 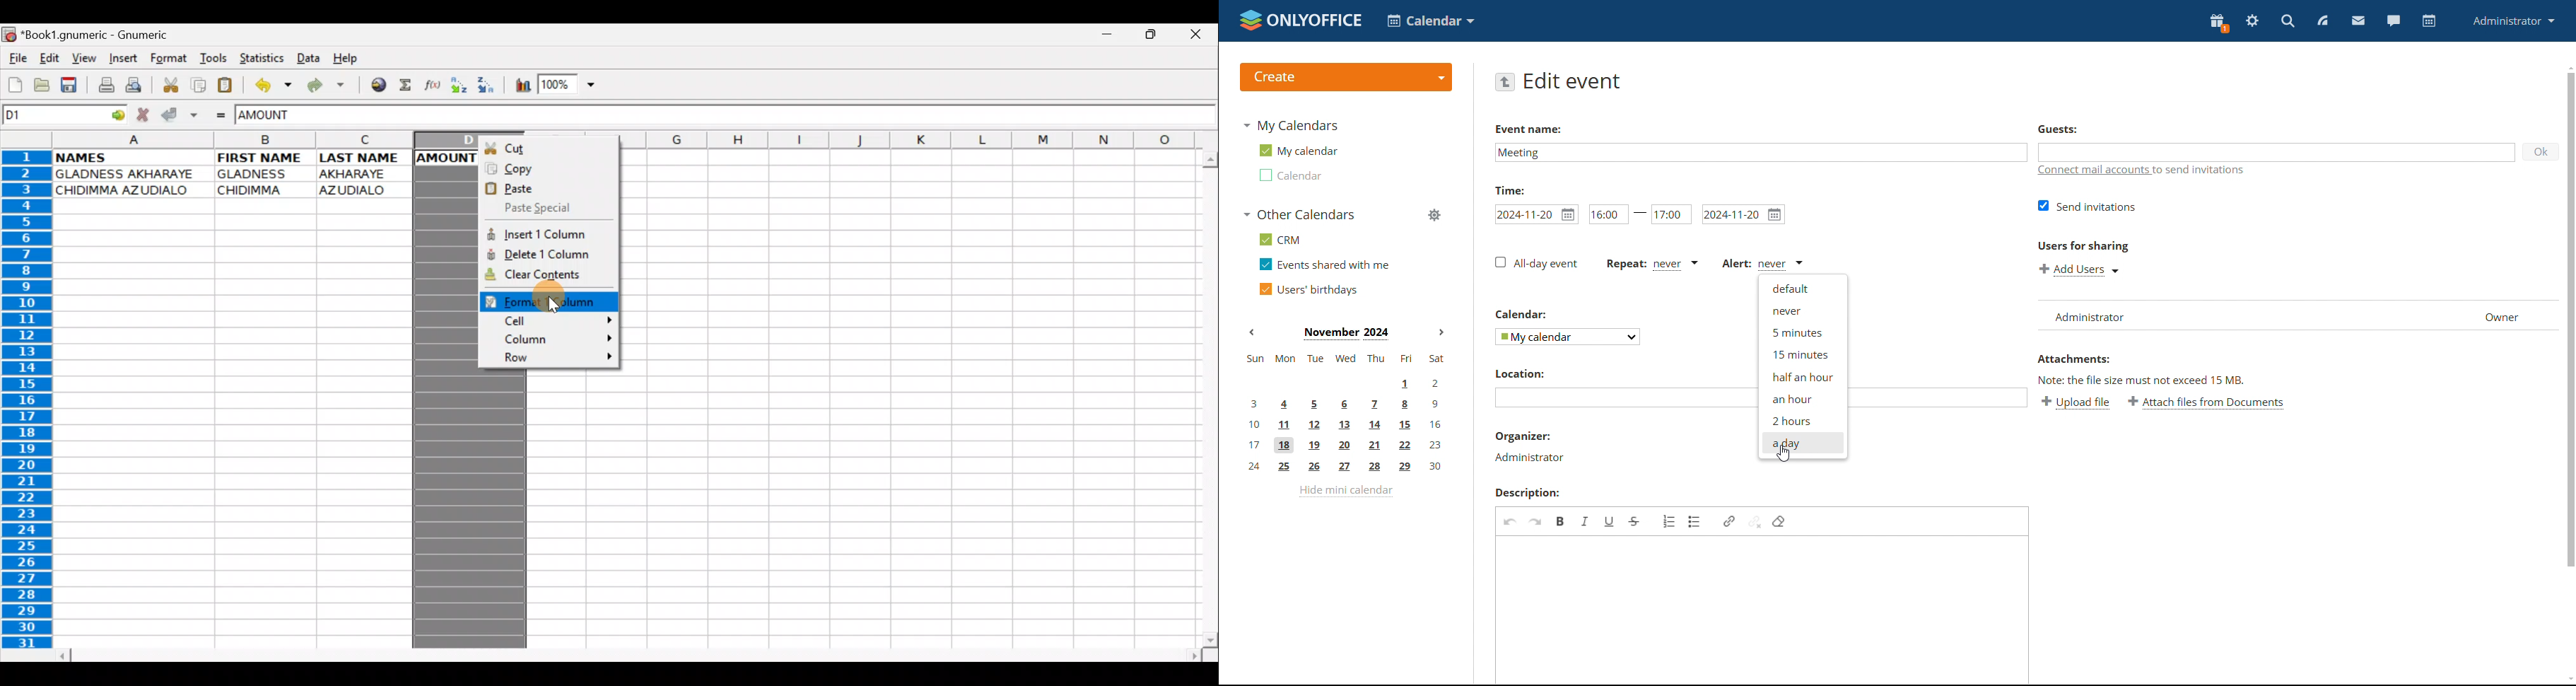 What do you see at coordinates (552, 252) in the screenshot?
I see `Delete 1 column` at bounding box center [552, 252].